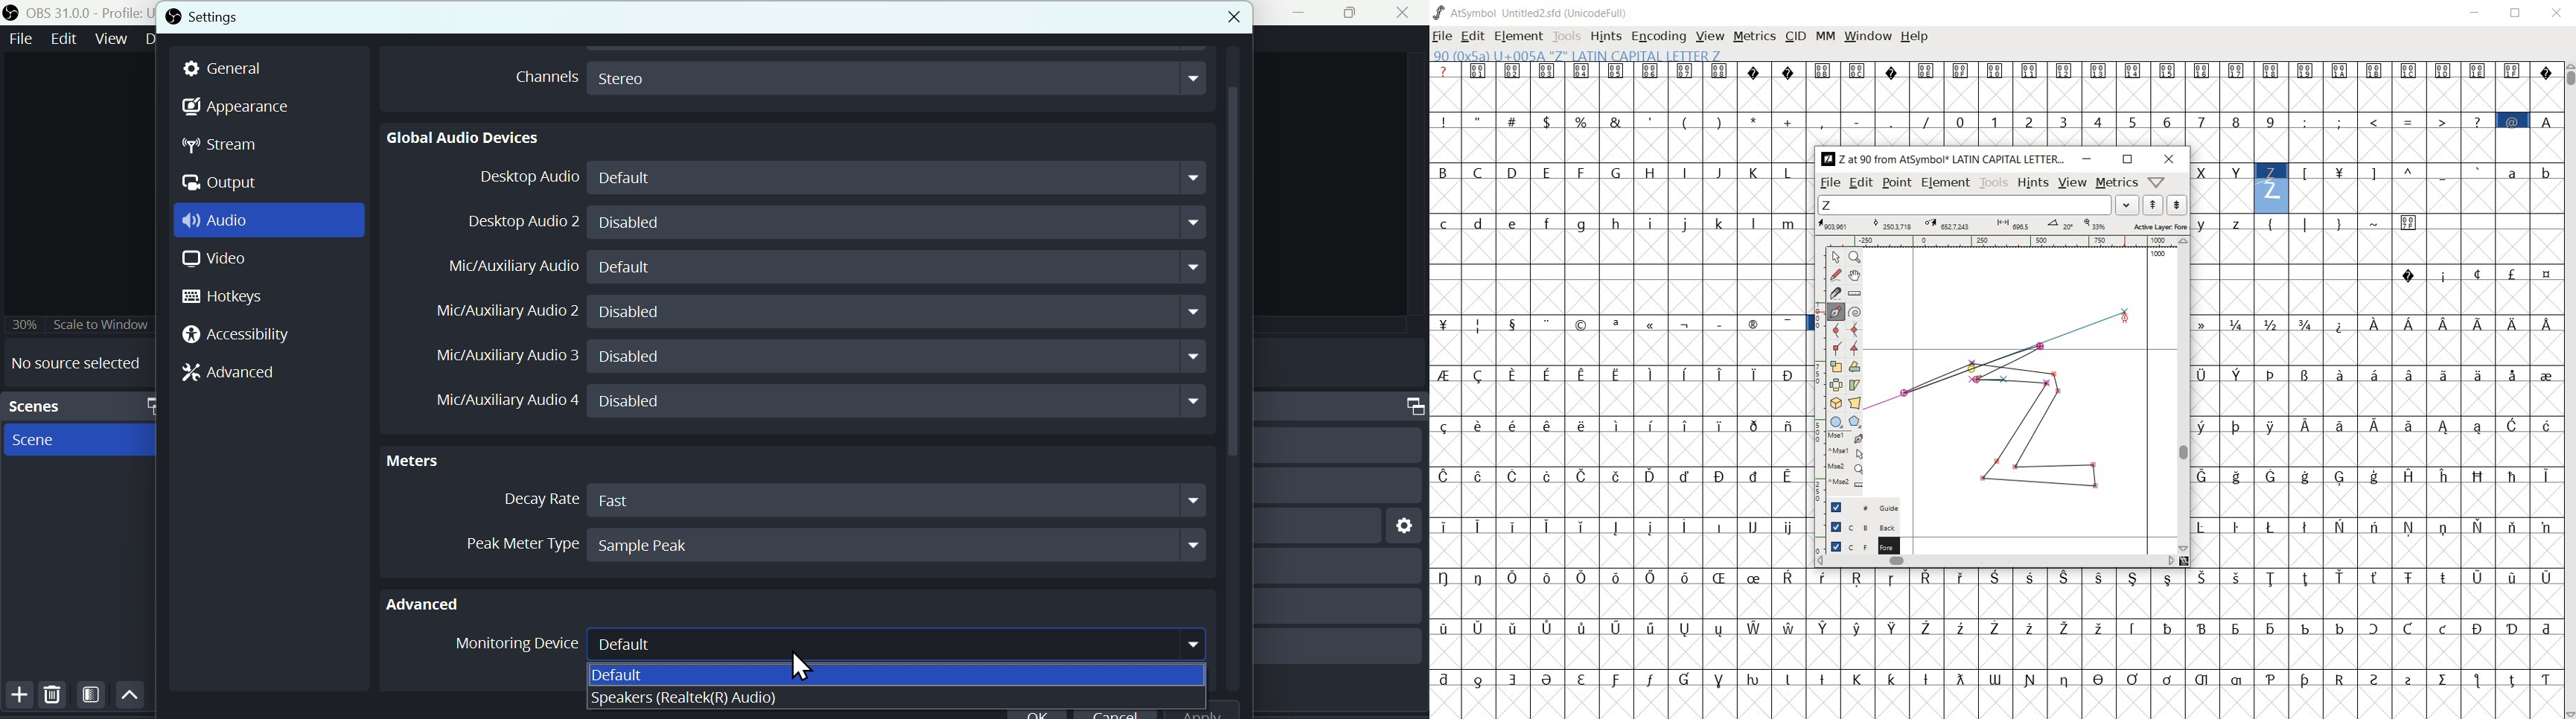  What do you see at coordinates (542, 75) in the screenshot?
I see `Channels` at bounding box center [542, 75].